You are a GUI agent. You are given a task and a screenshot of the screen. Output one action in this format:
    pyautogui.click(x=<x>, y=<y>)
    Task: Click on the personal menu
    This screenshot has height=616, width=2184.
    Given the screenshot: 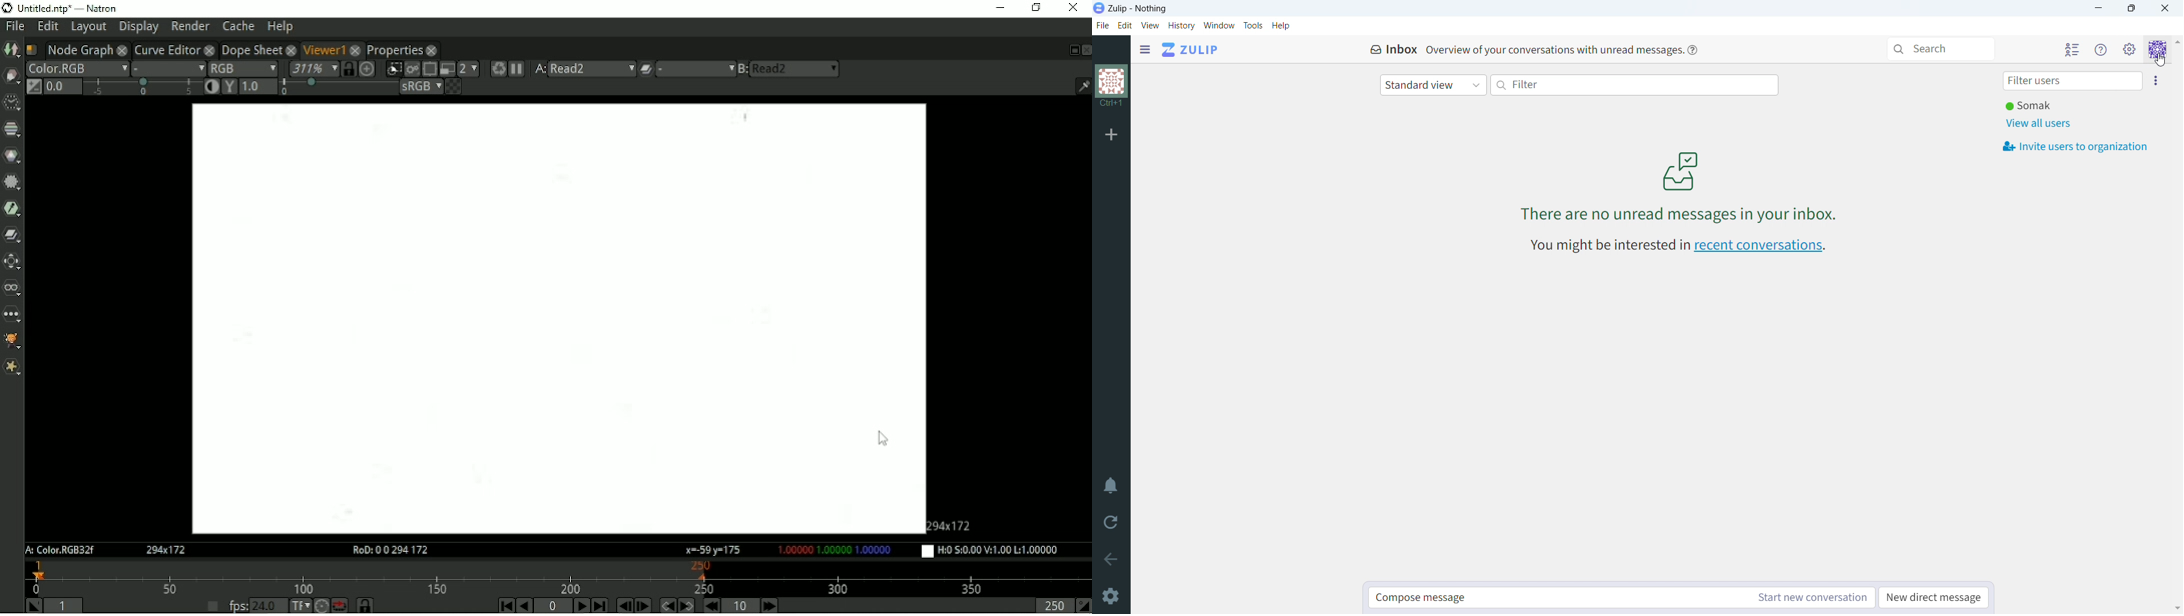 What is the action you would take?
    pyautogui.click(x=2159, y=48)
    